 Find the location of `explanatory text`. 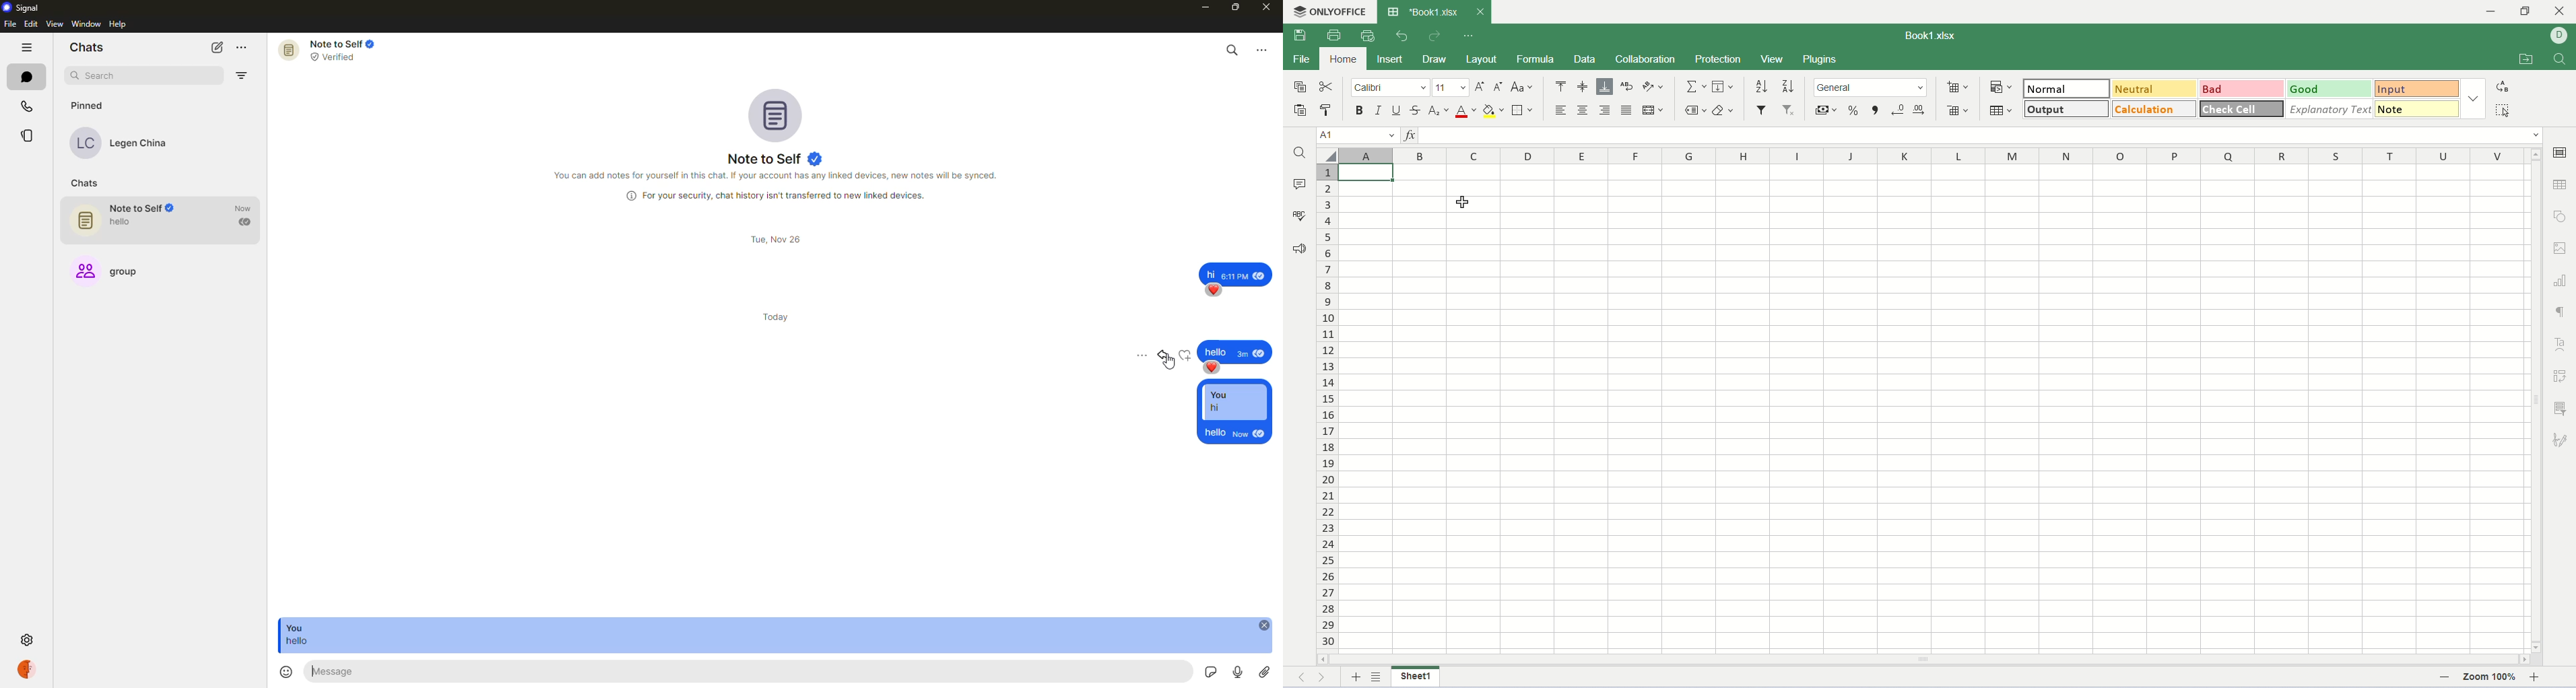

explanatory text is located at coordinates (2328, 109).